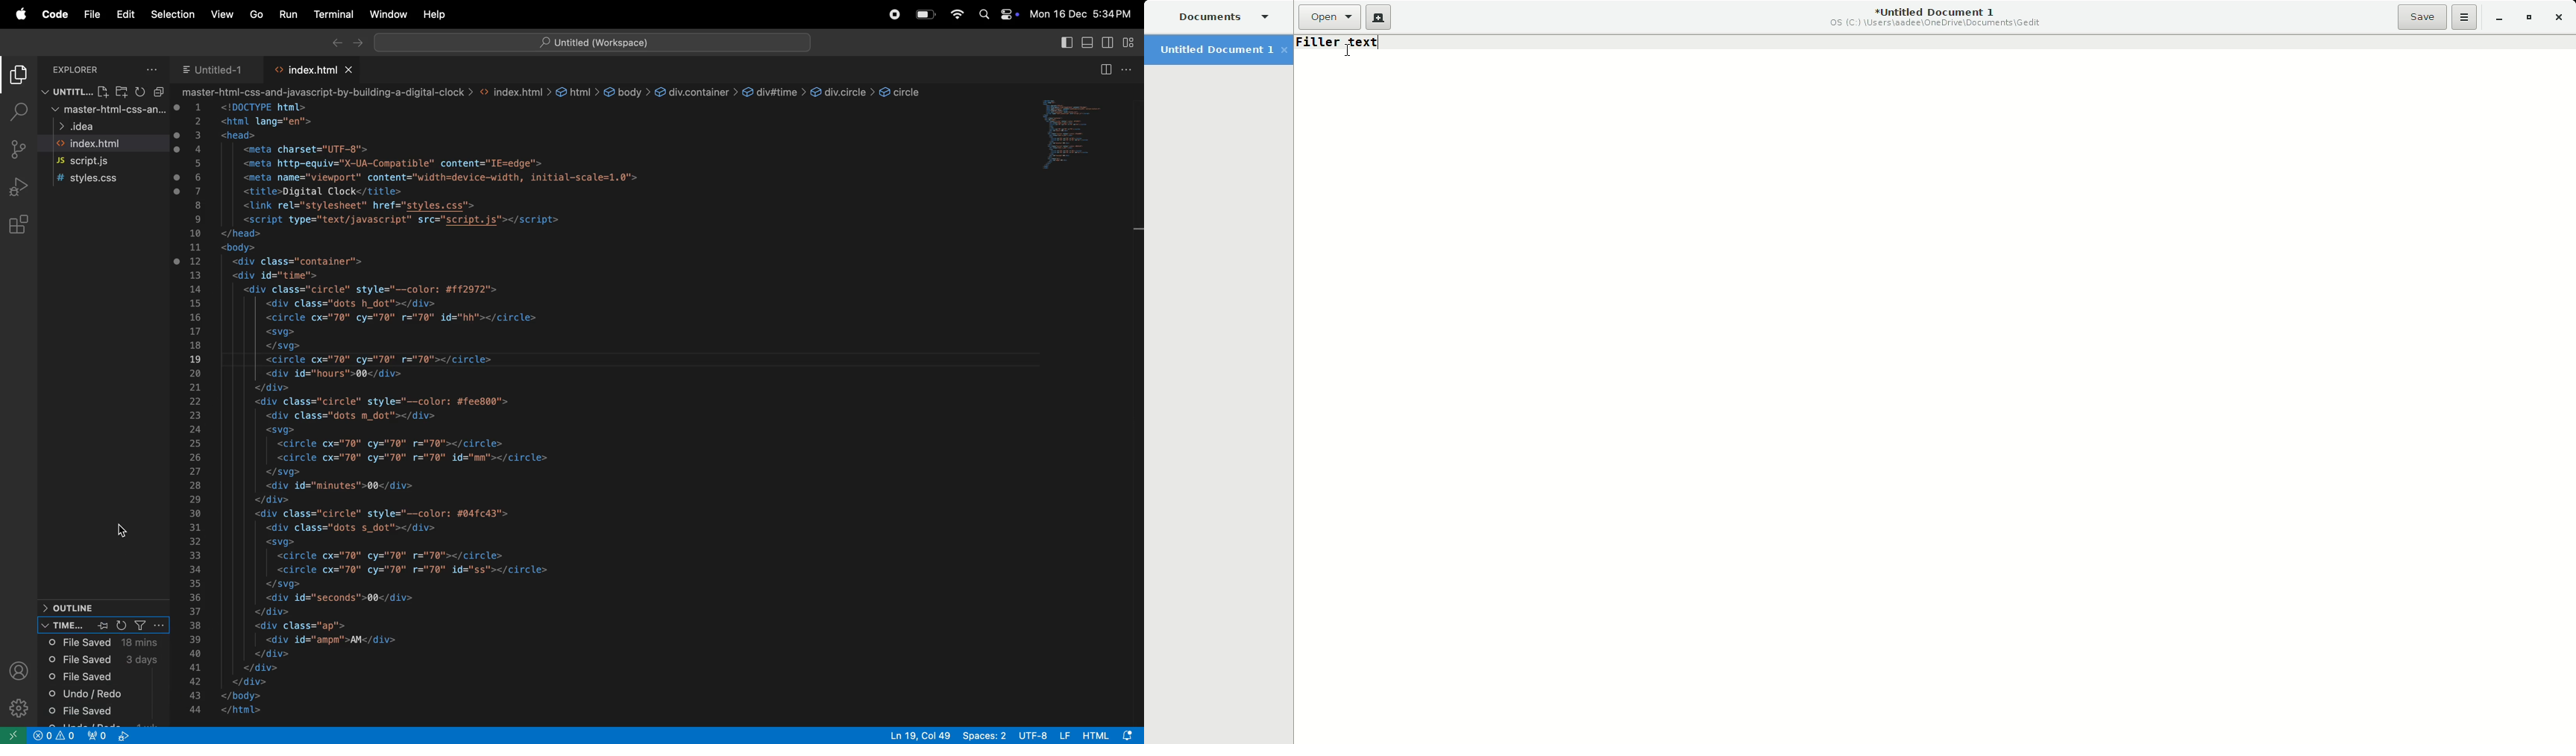  Describe the element at coordinates (1082, 13) in the screenshot. I see `date and time` at that location.